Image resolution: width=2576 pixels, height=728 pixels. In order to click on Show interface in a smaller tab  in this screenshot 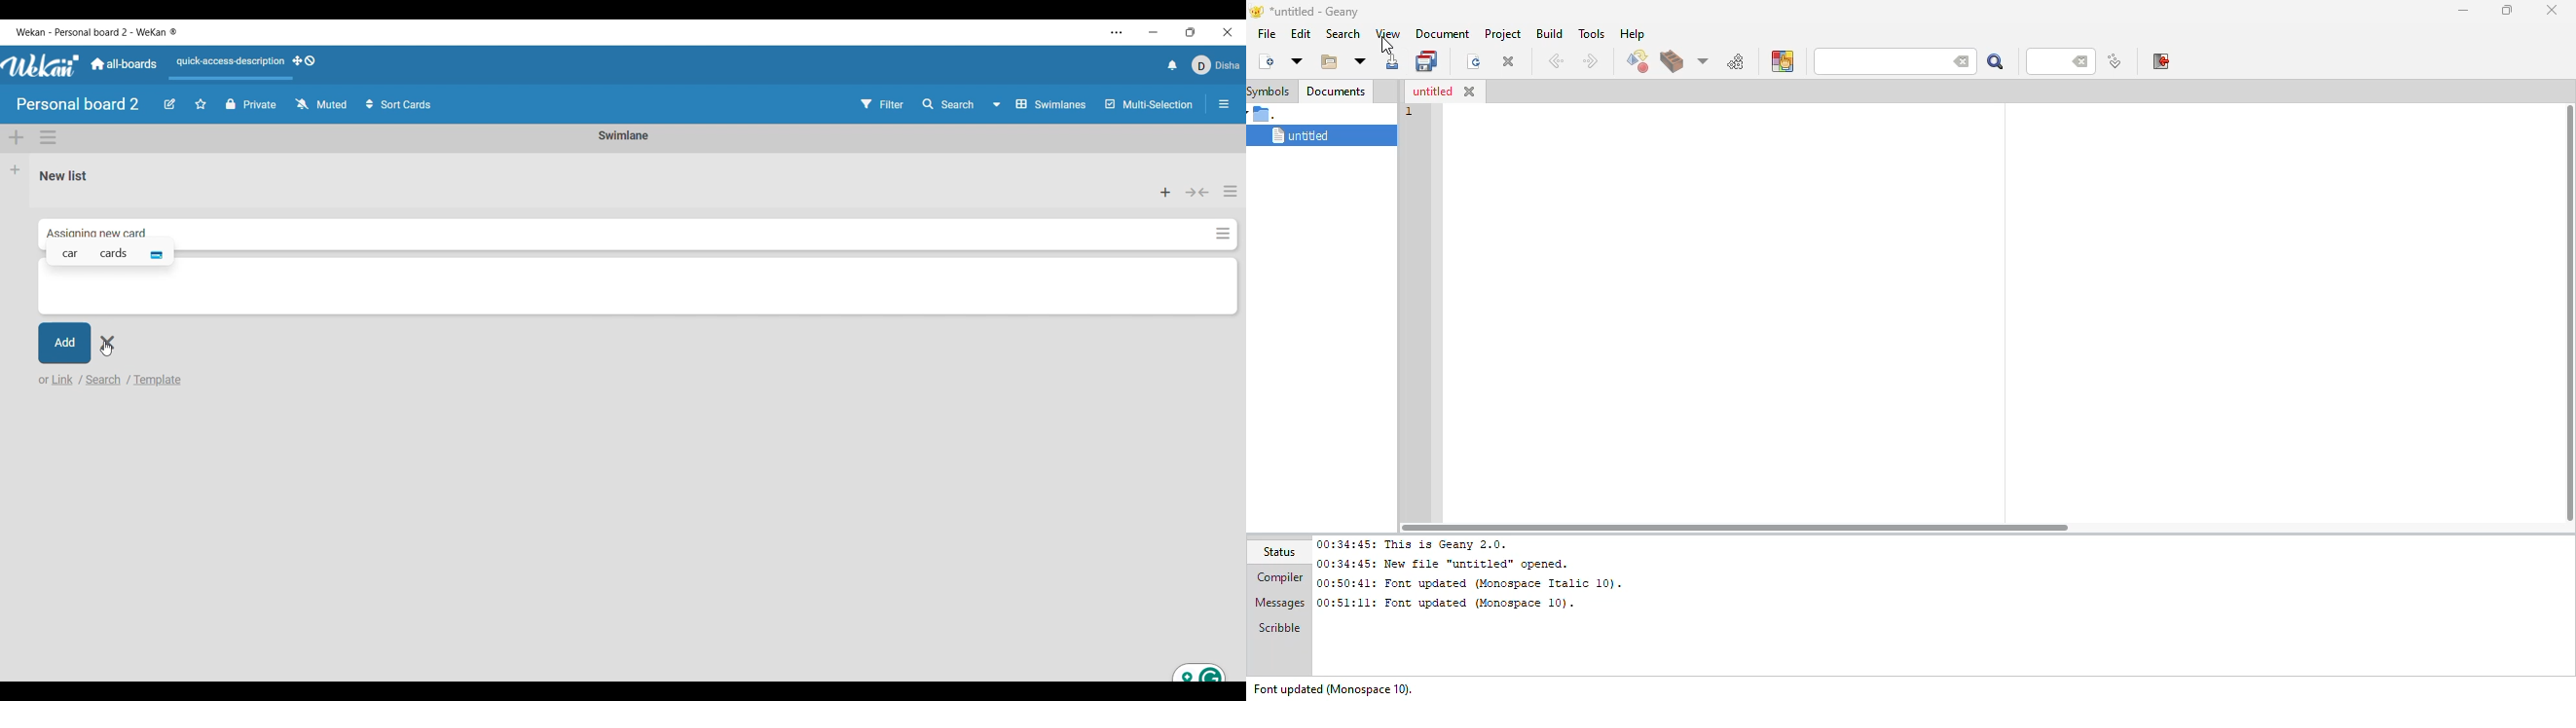, I will do `click(1191, 32)`.